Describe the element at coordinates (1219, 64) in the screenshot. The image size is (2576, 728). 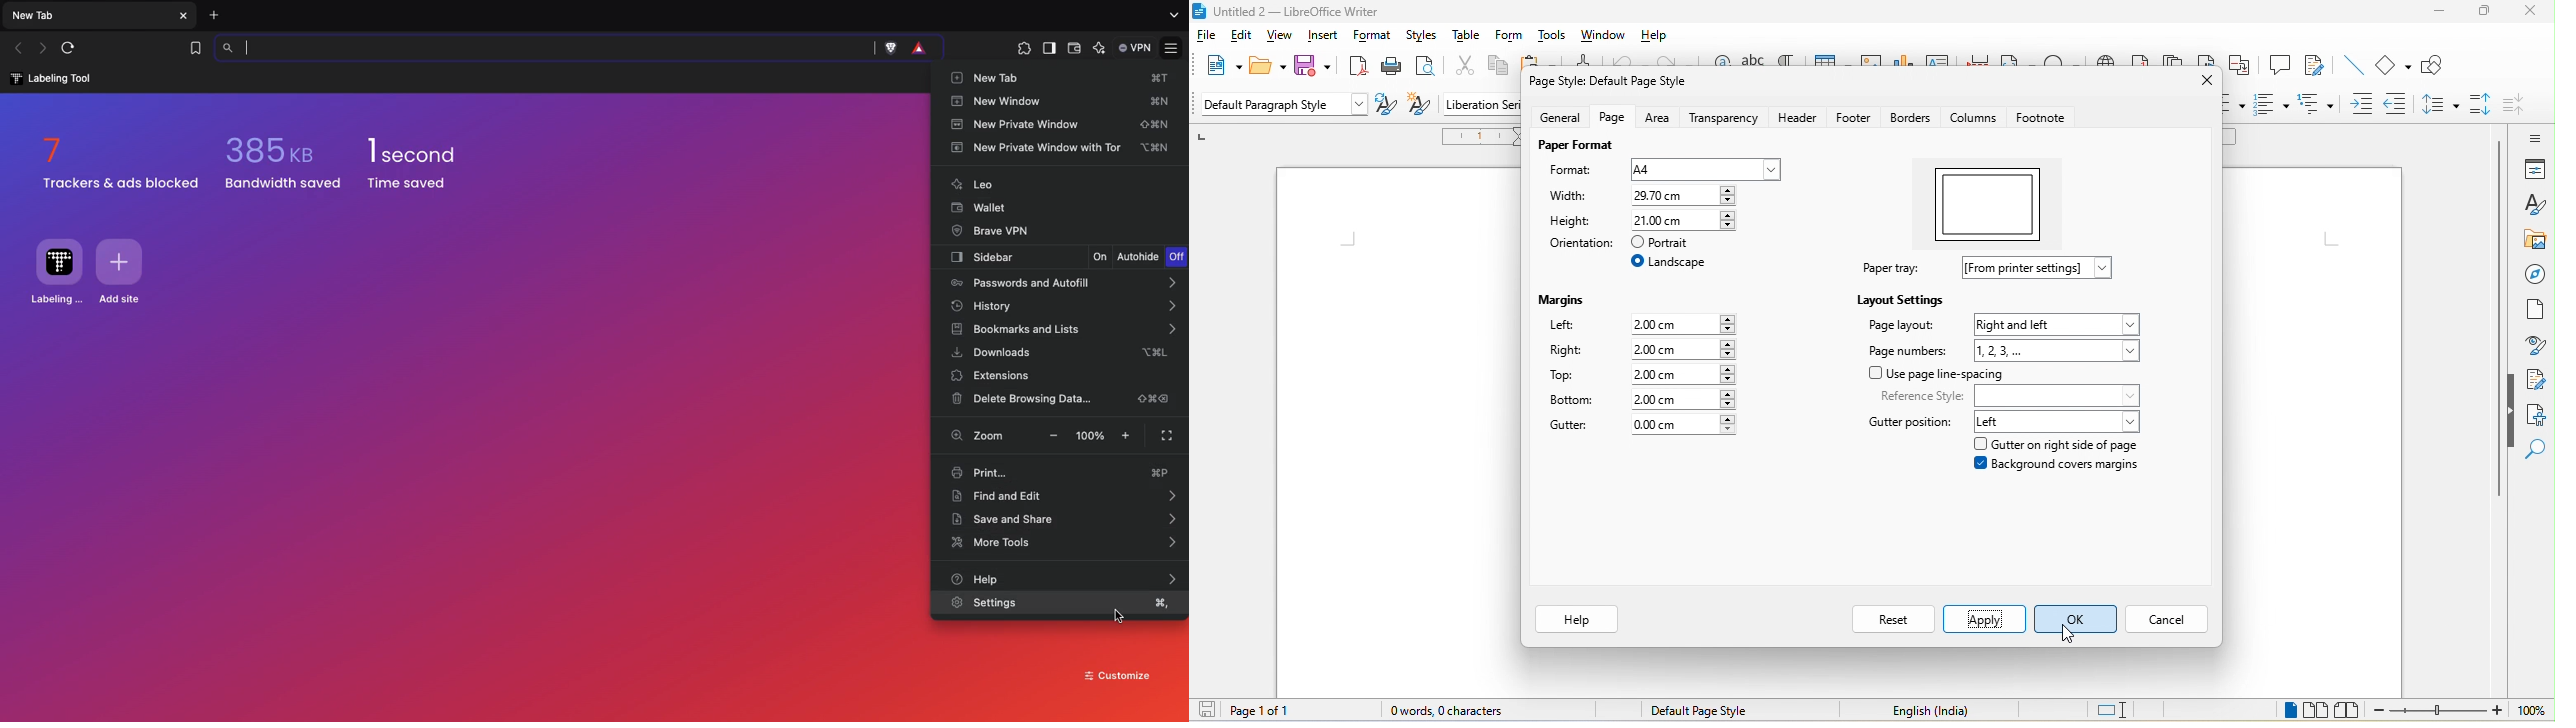
I see `new` at that location.